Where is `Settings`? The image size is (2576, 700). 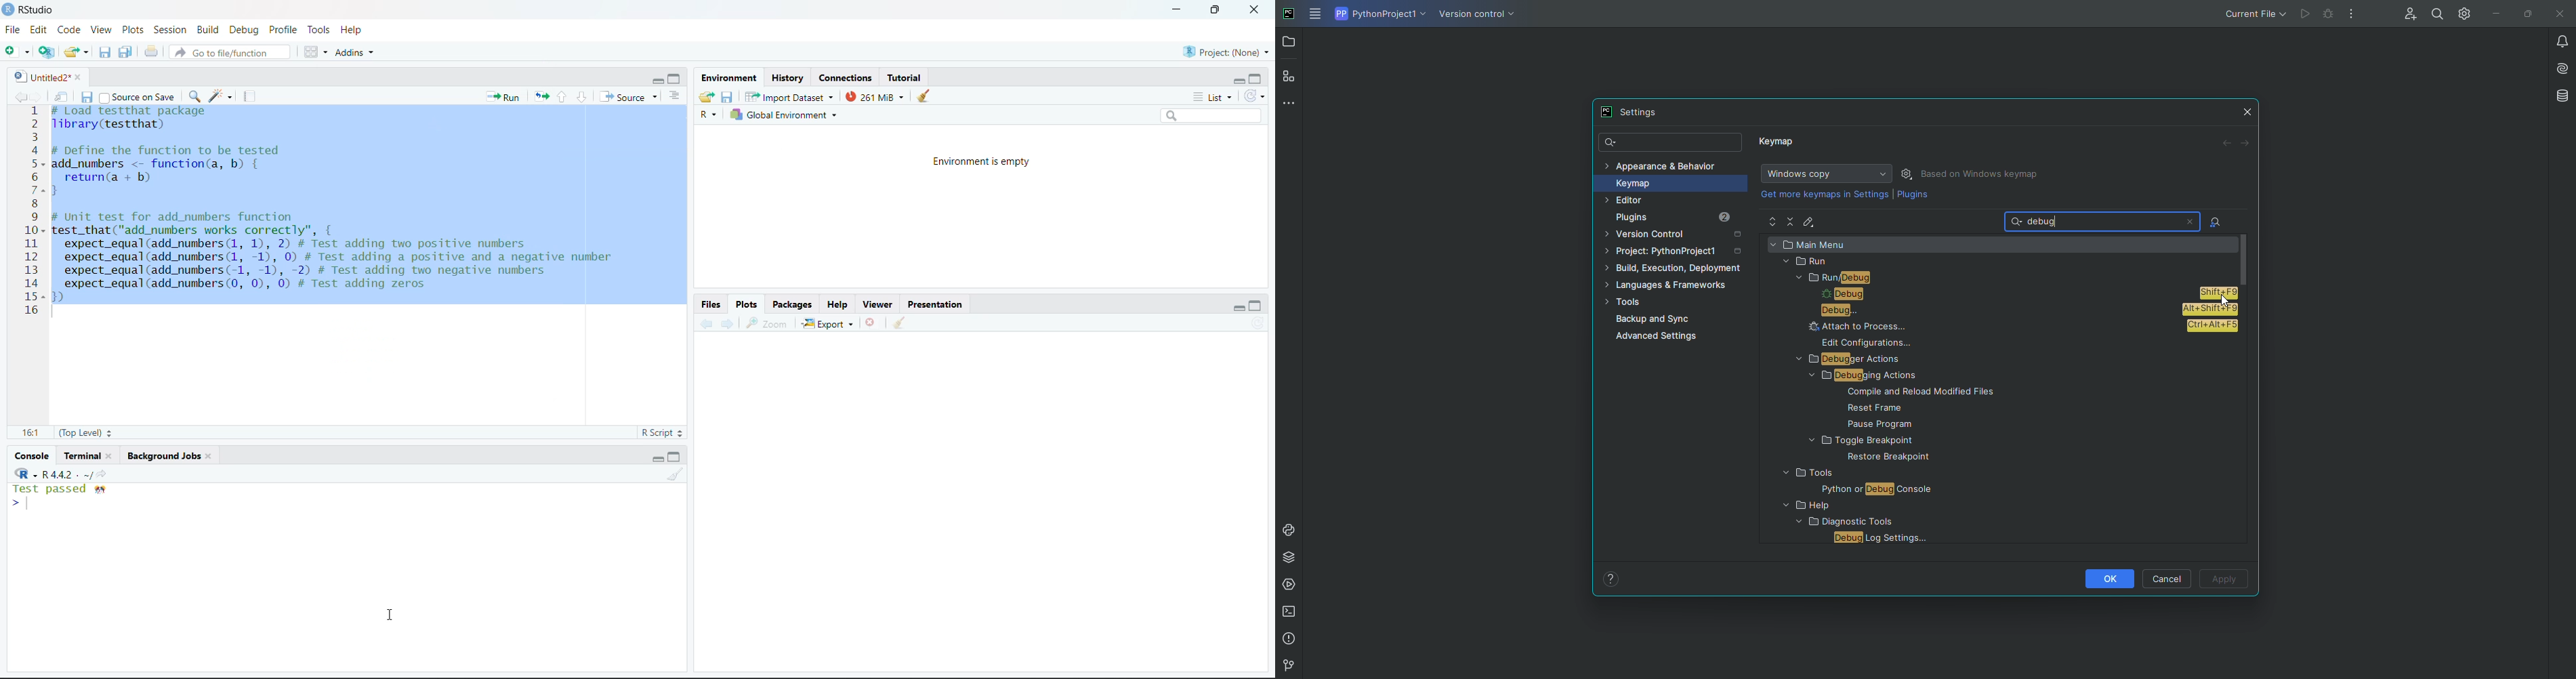
Settings is located at coordinates (1909, 173).